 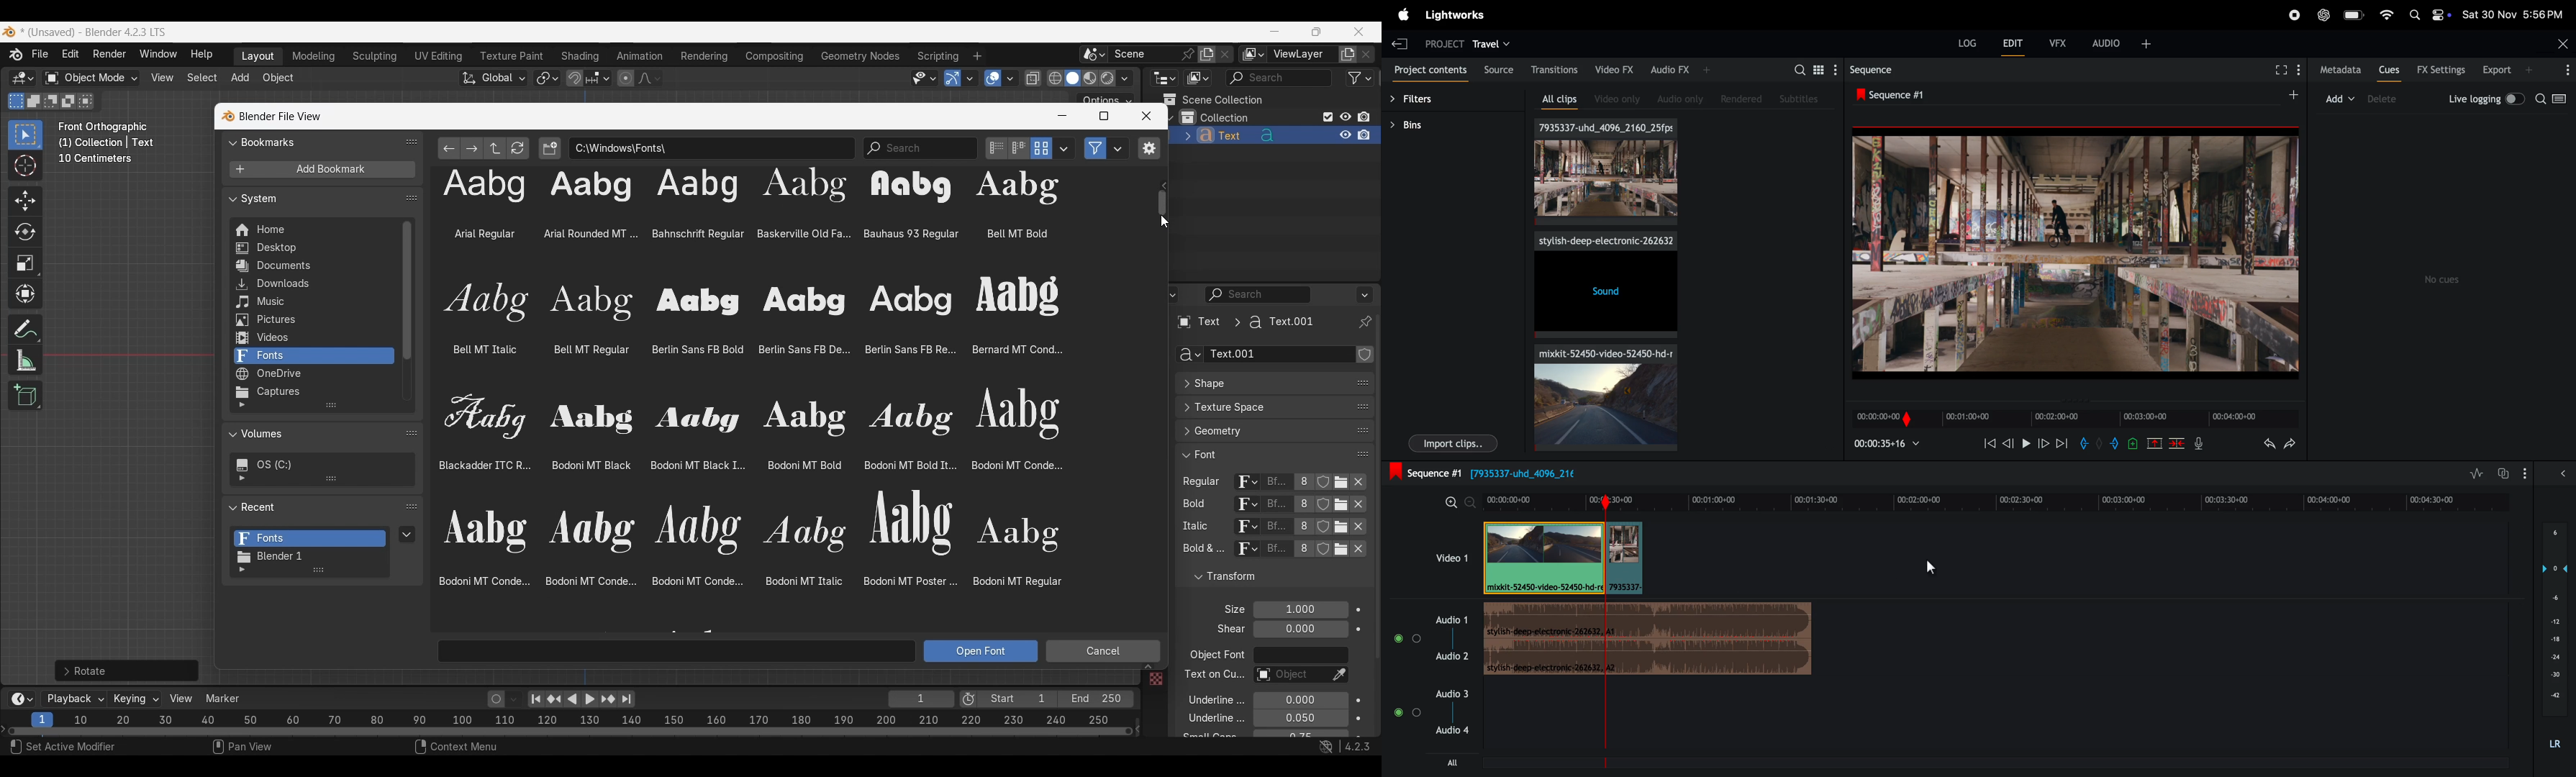 What do you see at coordinates (1493, 43) in the screenshot?
I see `travel` at bounding box center [1493, 43].